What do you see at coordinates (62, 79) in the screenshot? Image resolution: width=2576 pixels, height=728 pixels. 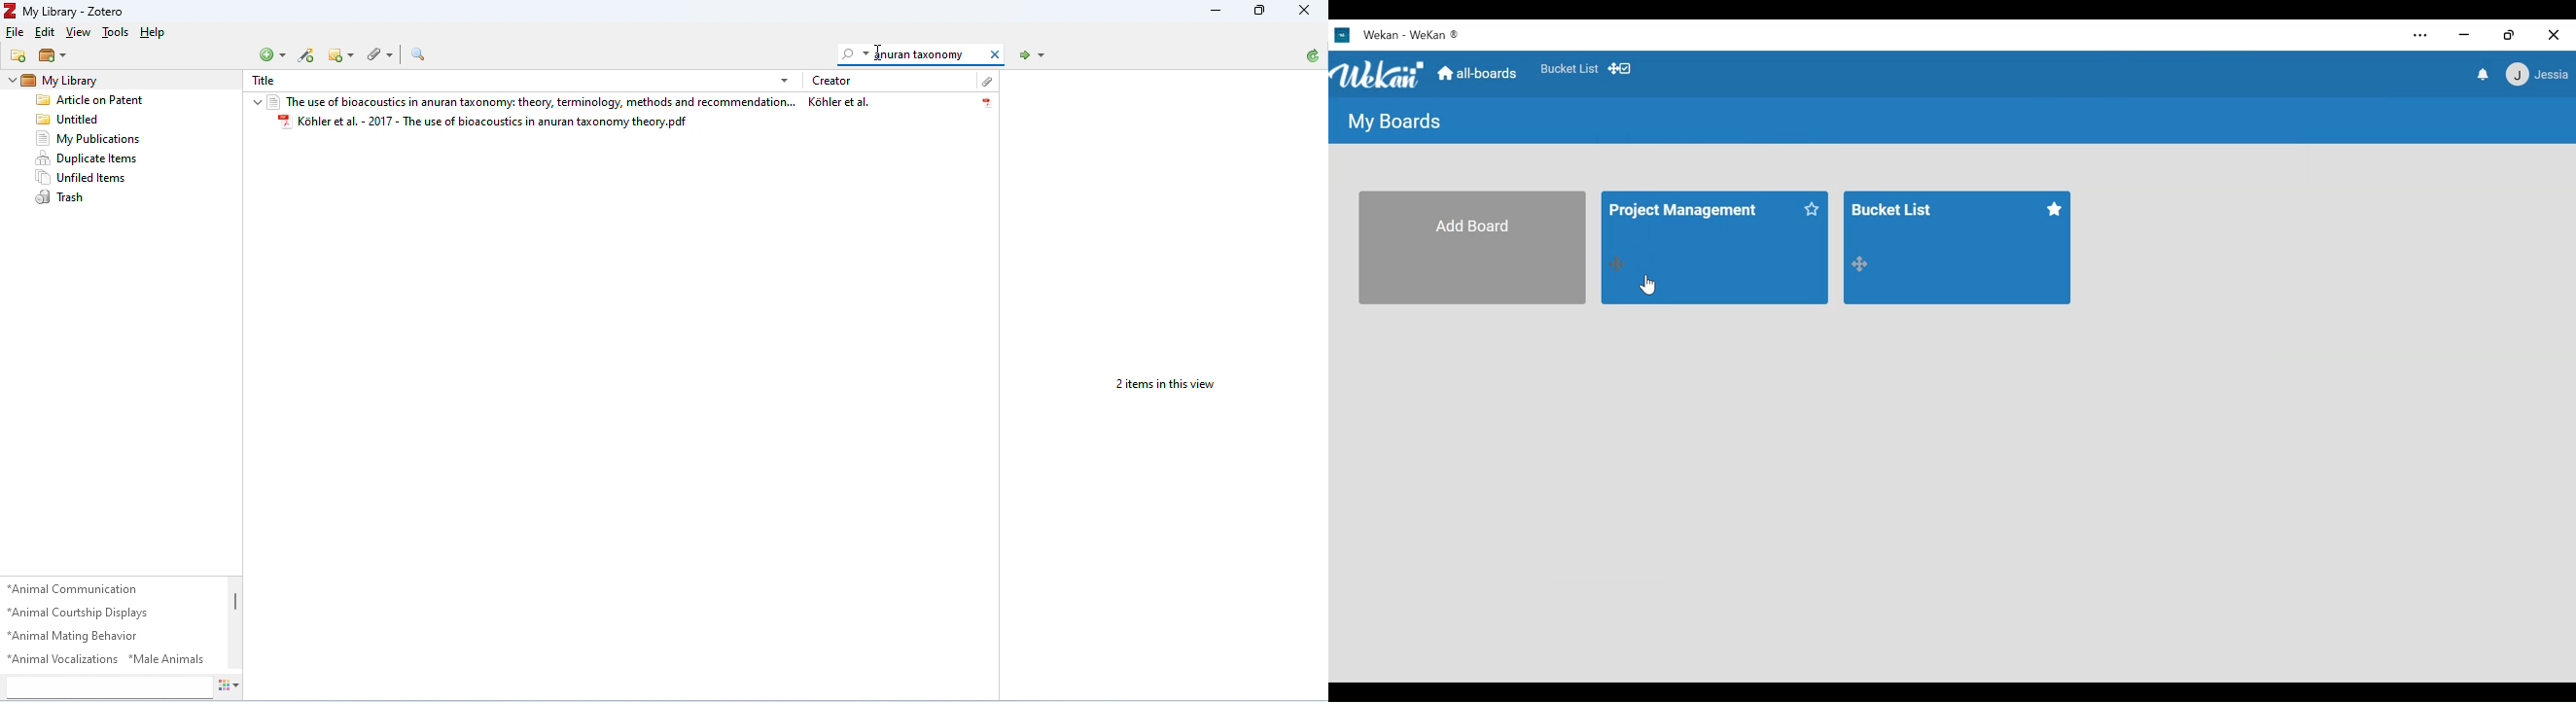 I see `My Library` at bounding box center [62, 79].